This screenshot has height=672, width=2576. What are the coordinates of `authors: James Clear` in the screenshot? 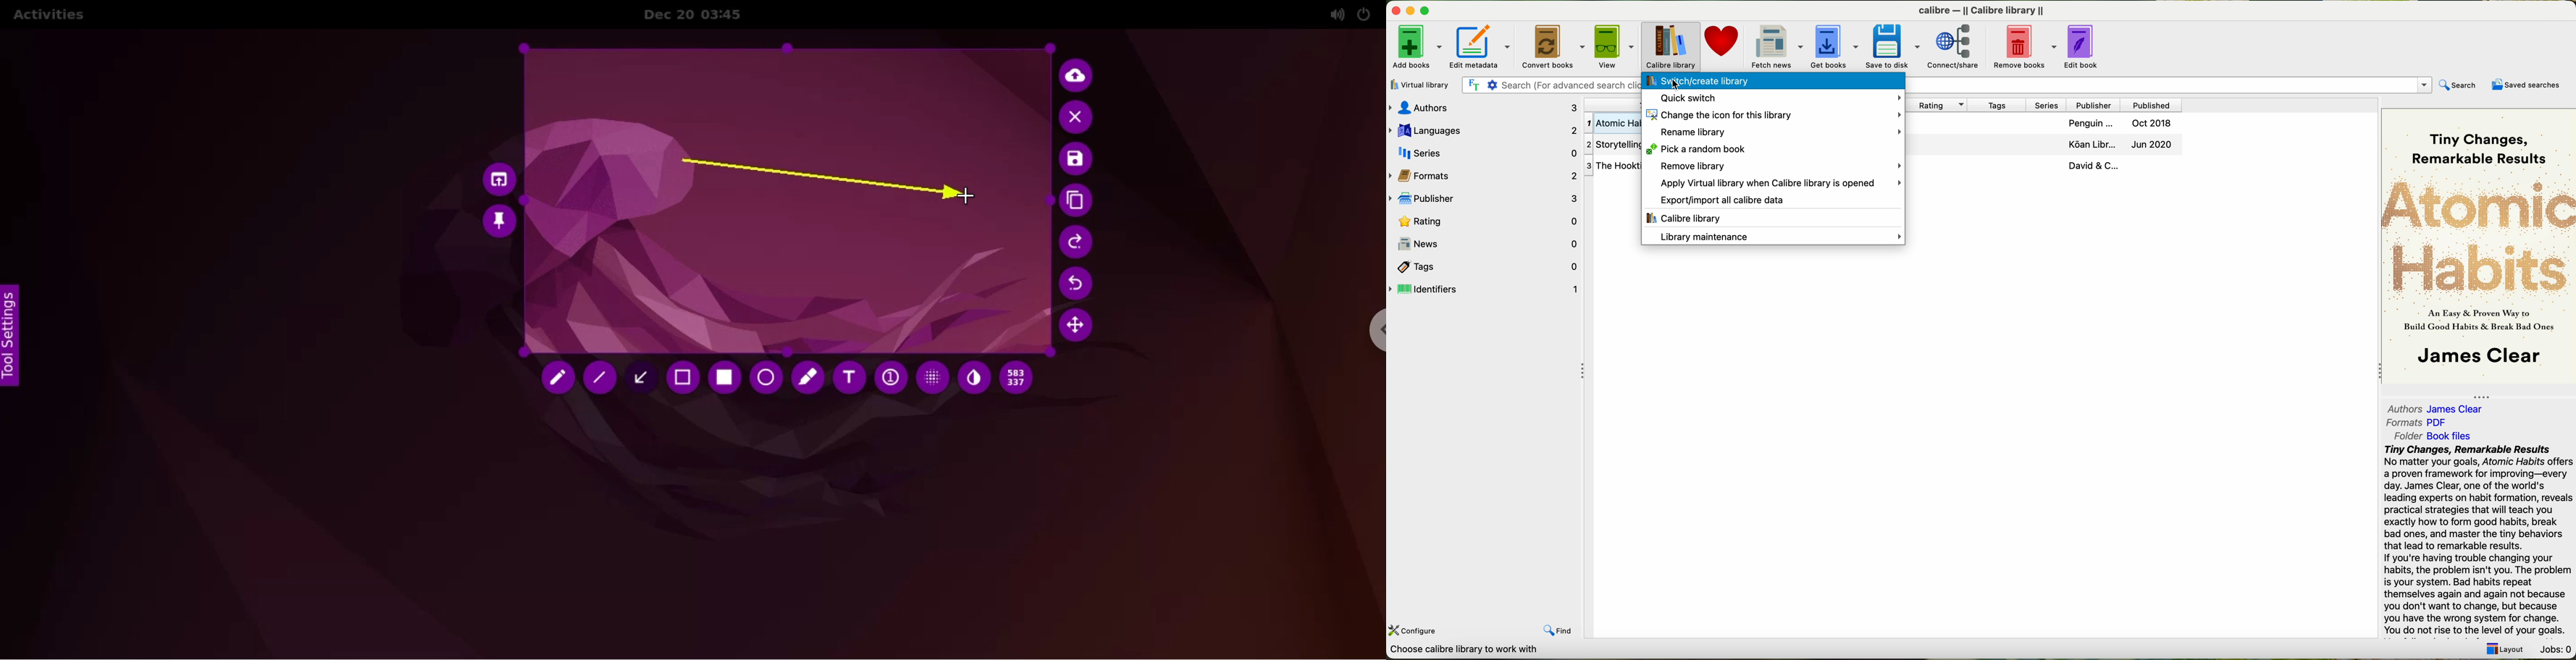 It's located at (2434, 406).